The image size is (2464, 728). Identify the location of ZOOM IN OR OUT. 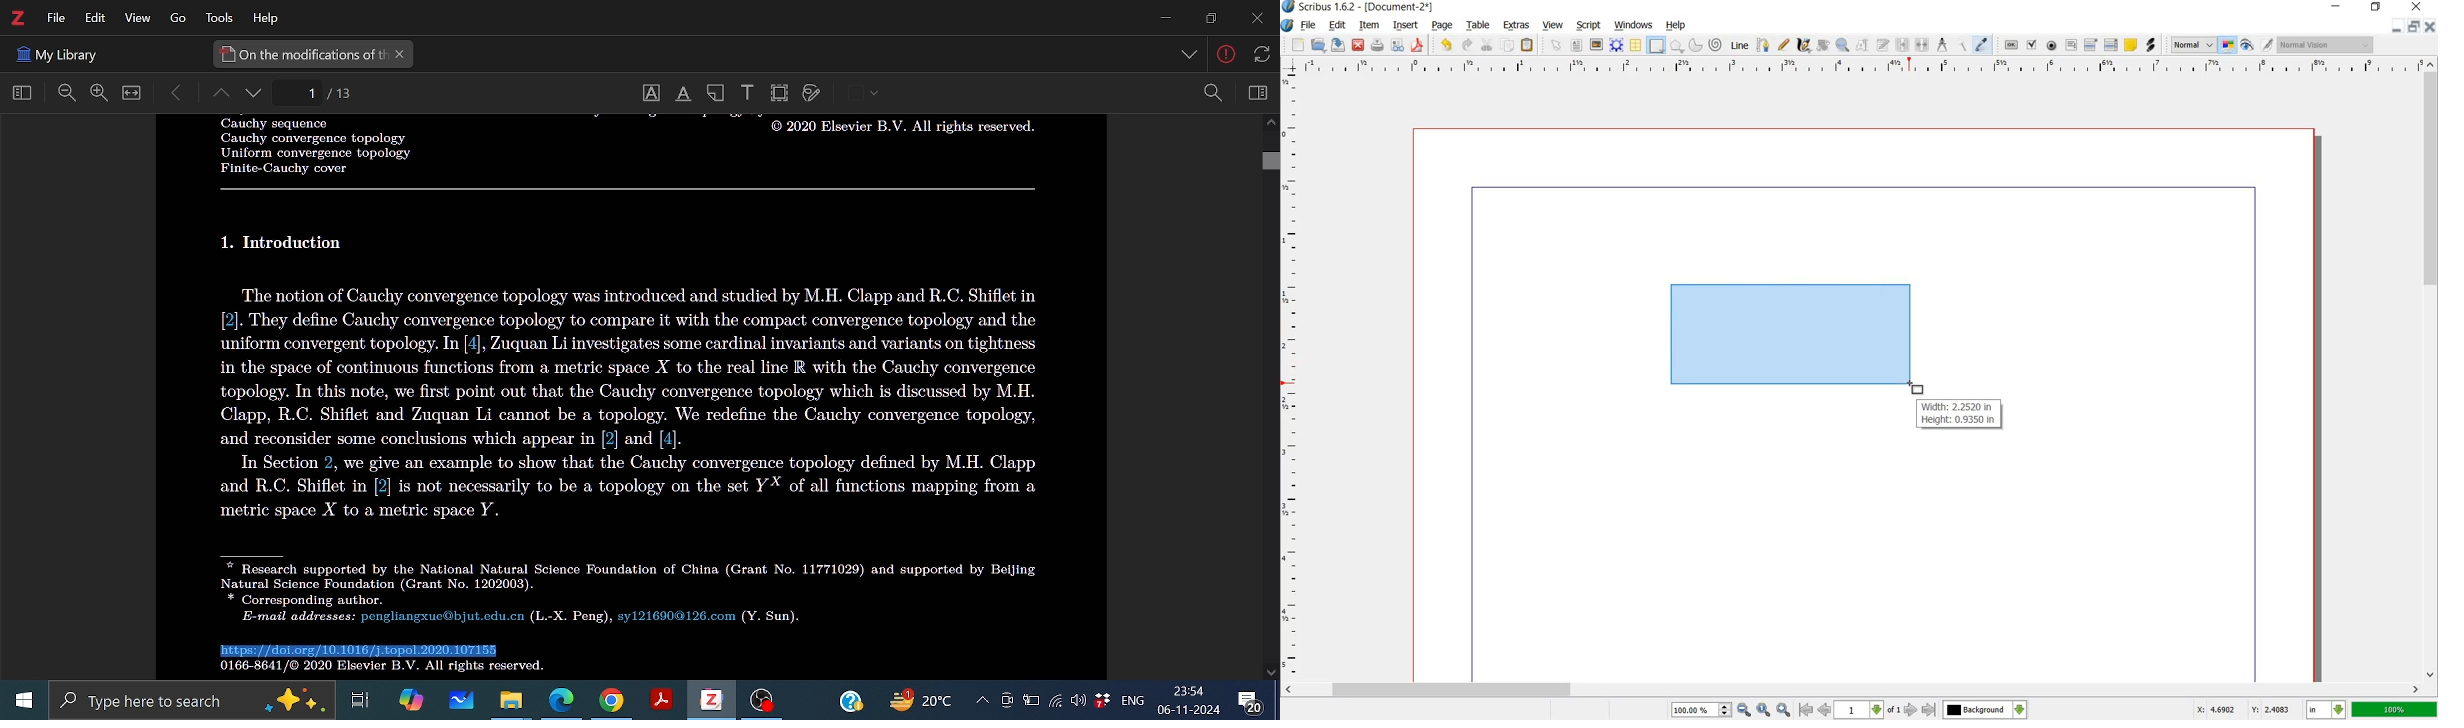
(1844, 43).